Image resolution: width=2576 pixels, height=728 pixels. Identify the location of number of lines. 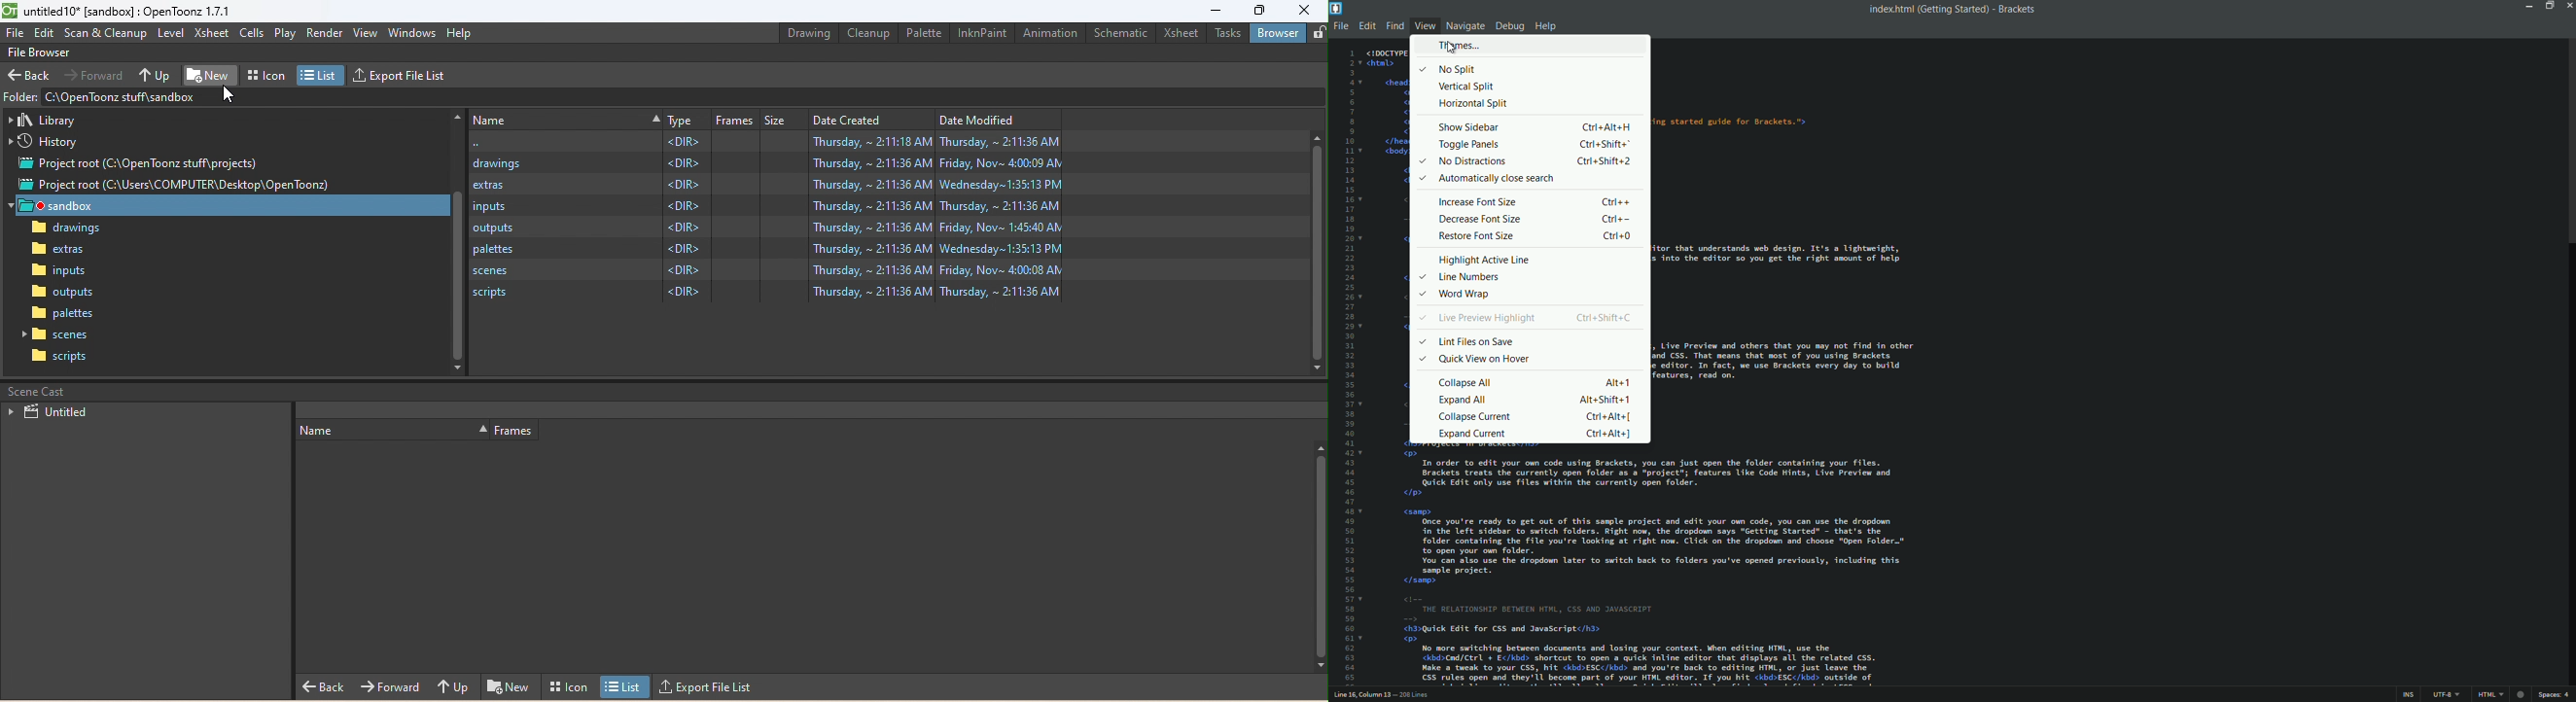
(1415, 696).